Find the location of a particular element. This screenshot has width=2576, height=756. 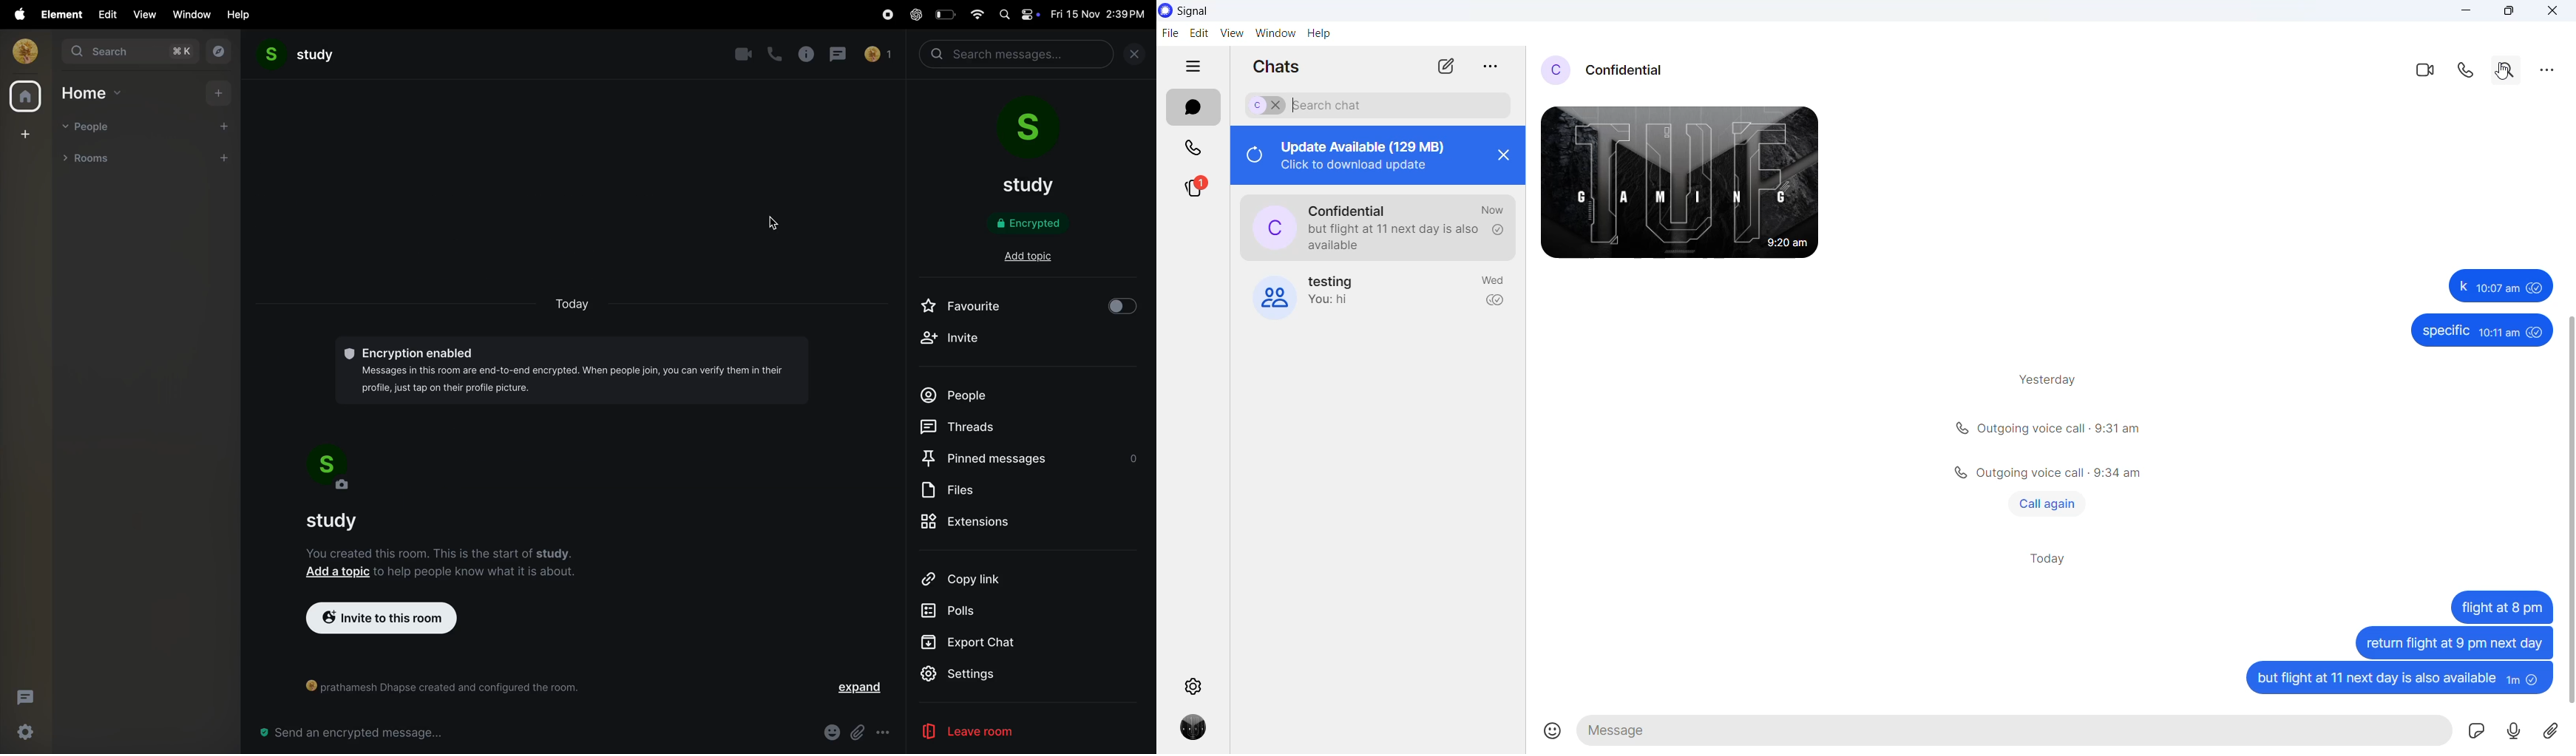

minimize is located at coordinates (2472, 13).